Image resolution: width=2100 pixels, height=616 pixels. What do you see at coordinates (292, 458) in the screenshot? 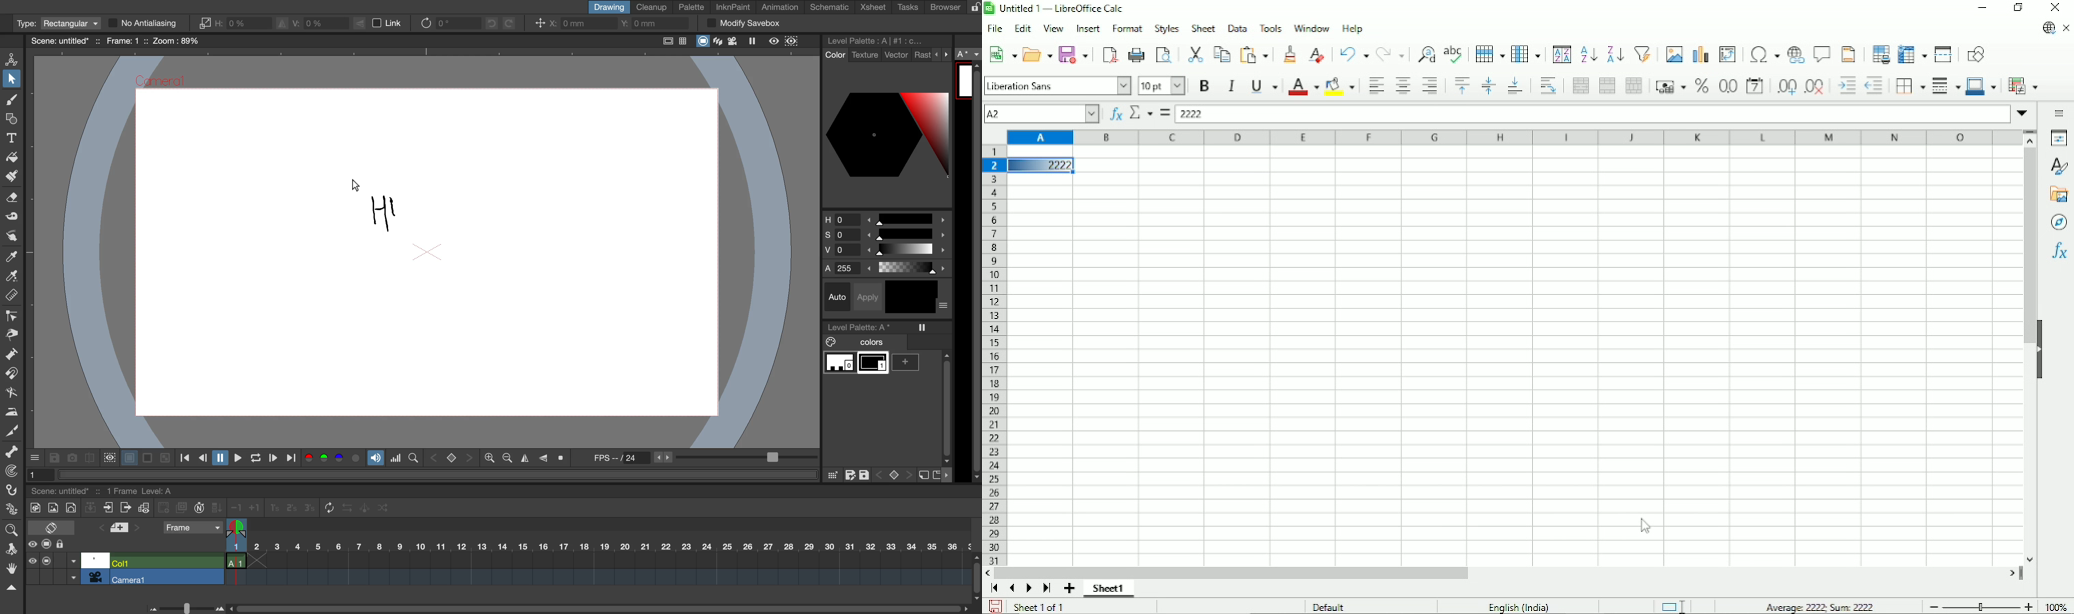
I see `last frame` at bounding box center [292, 458].